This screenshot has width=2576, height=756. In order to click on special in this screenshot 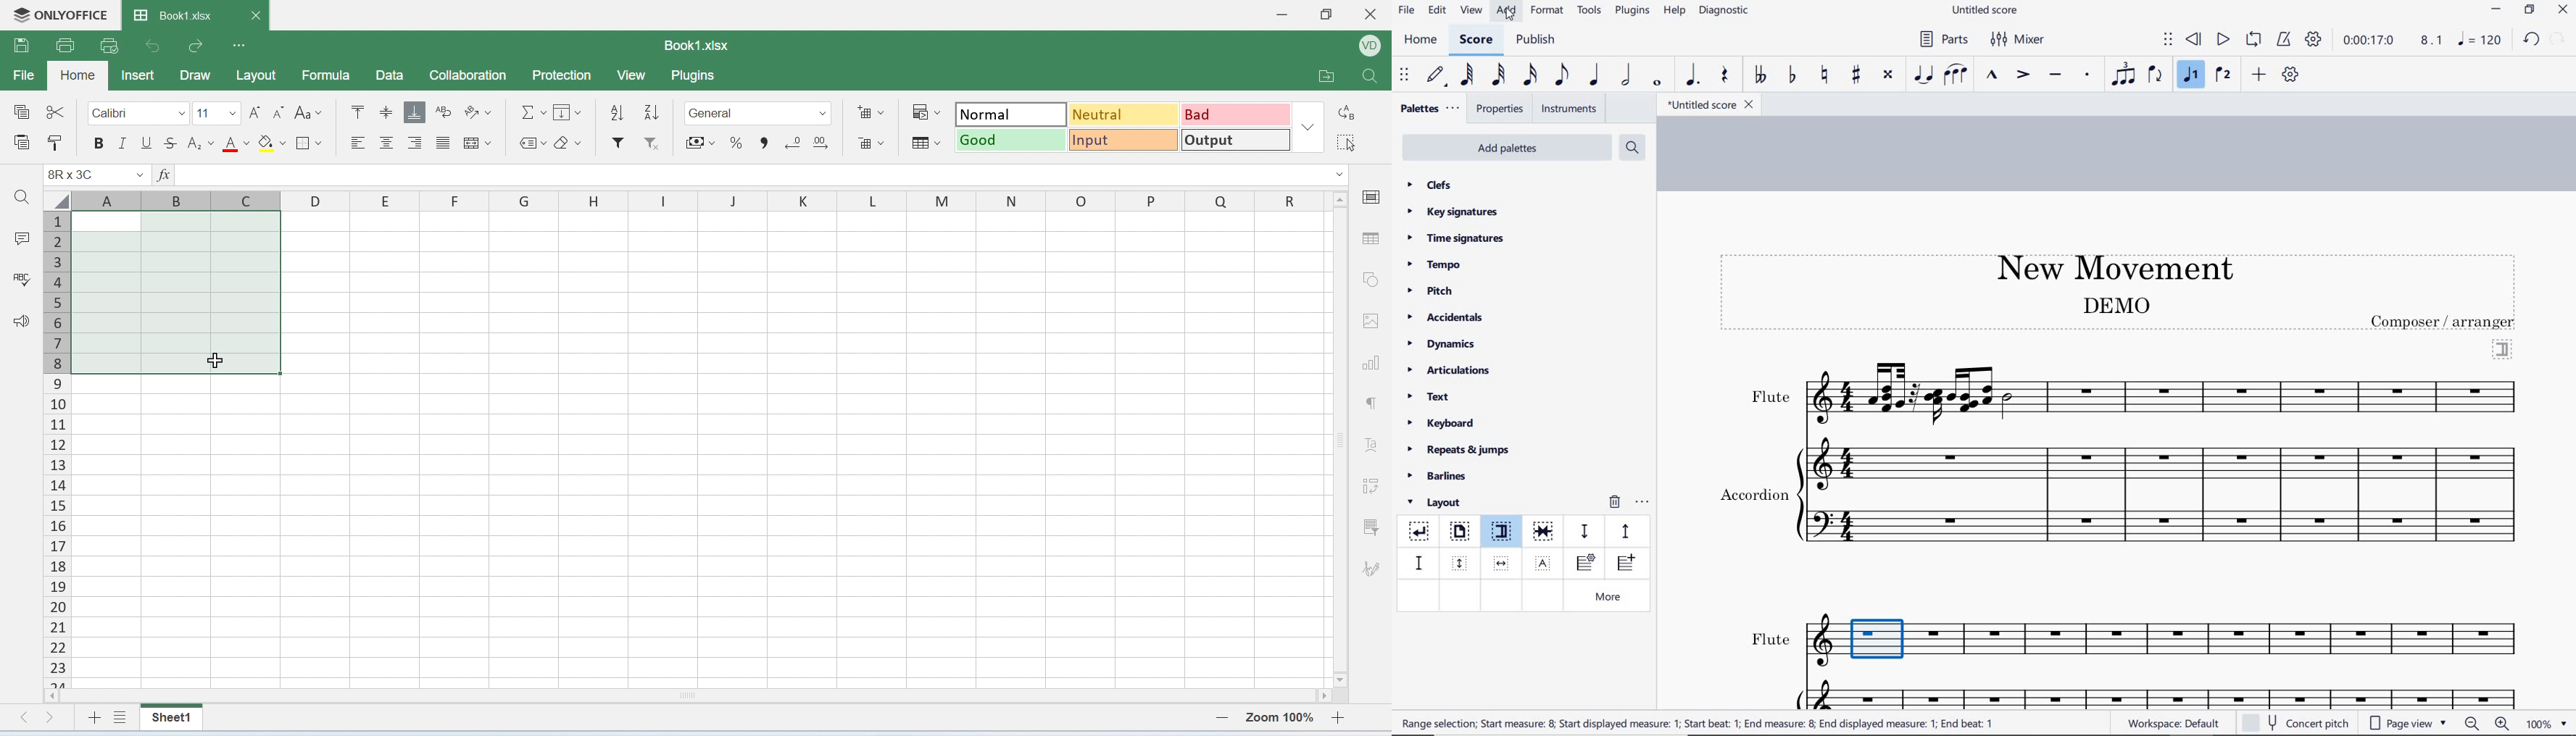, I will do `click(20, 112)`.